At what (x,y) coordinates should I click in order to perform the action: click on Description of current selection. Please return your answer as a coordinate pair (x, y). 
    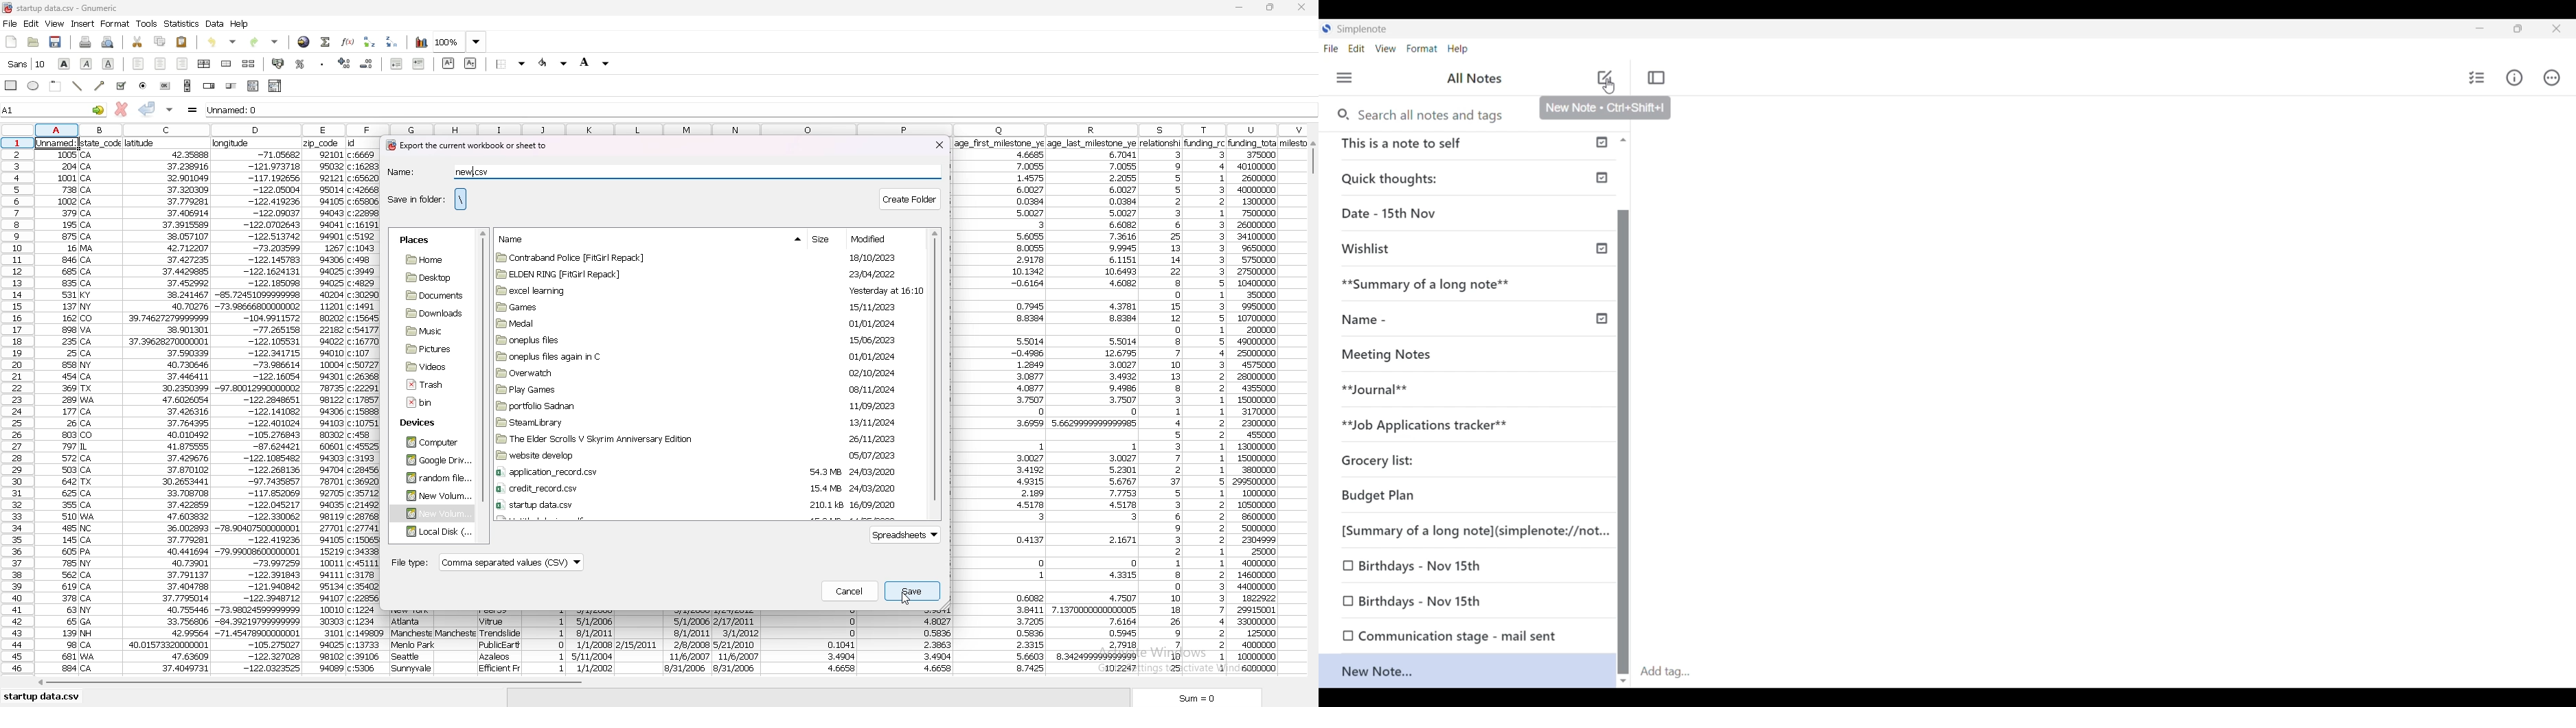
    Looking at the image, I should click on (1604, 108).